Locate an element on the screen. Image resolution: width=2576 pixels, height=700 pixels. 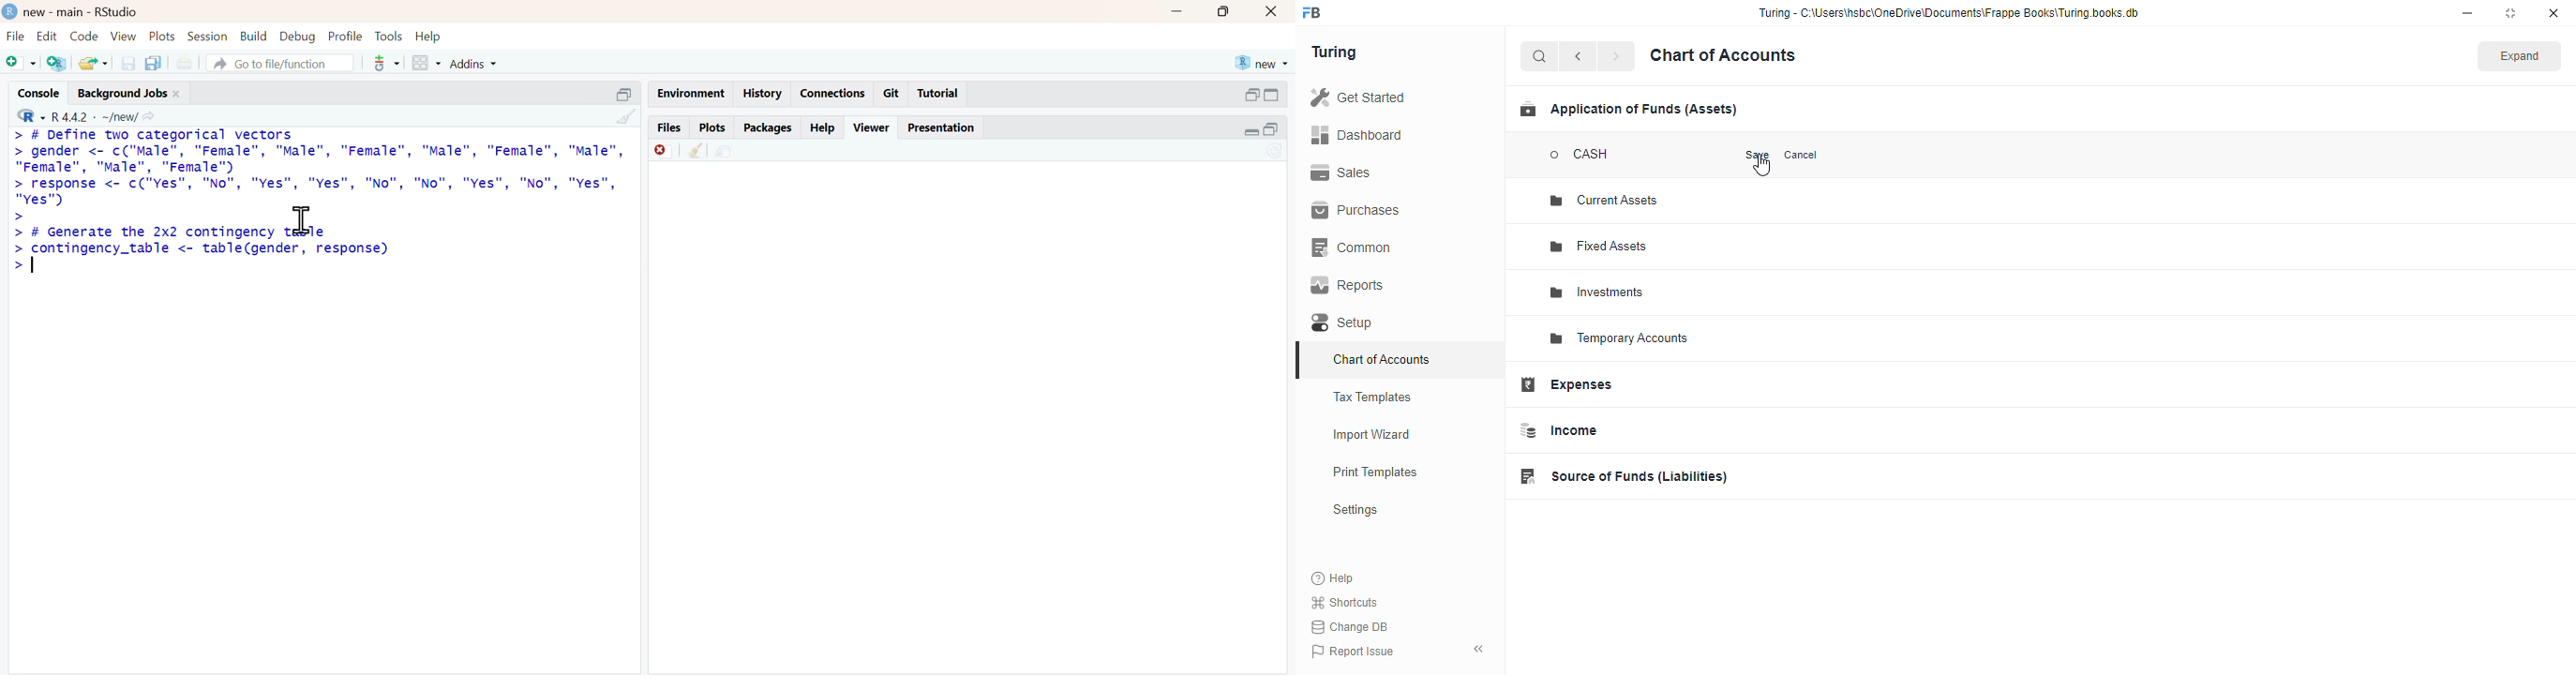
back is located at coordinates (1578, 56).